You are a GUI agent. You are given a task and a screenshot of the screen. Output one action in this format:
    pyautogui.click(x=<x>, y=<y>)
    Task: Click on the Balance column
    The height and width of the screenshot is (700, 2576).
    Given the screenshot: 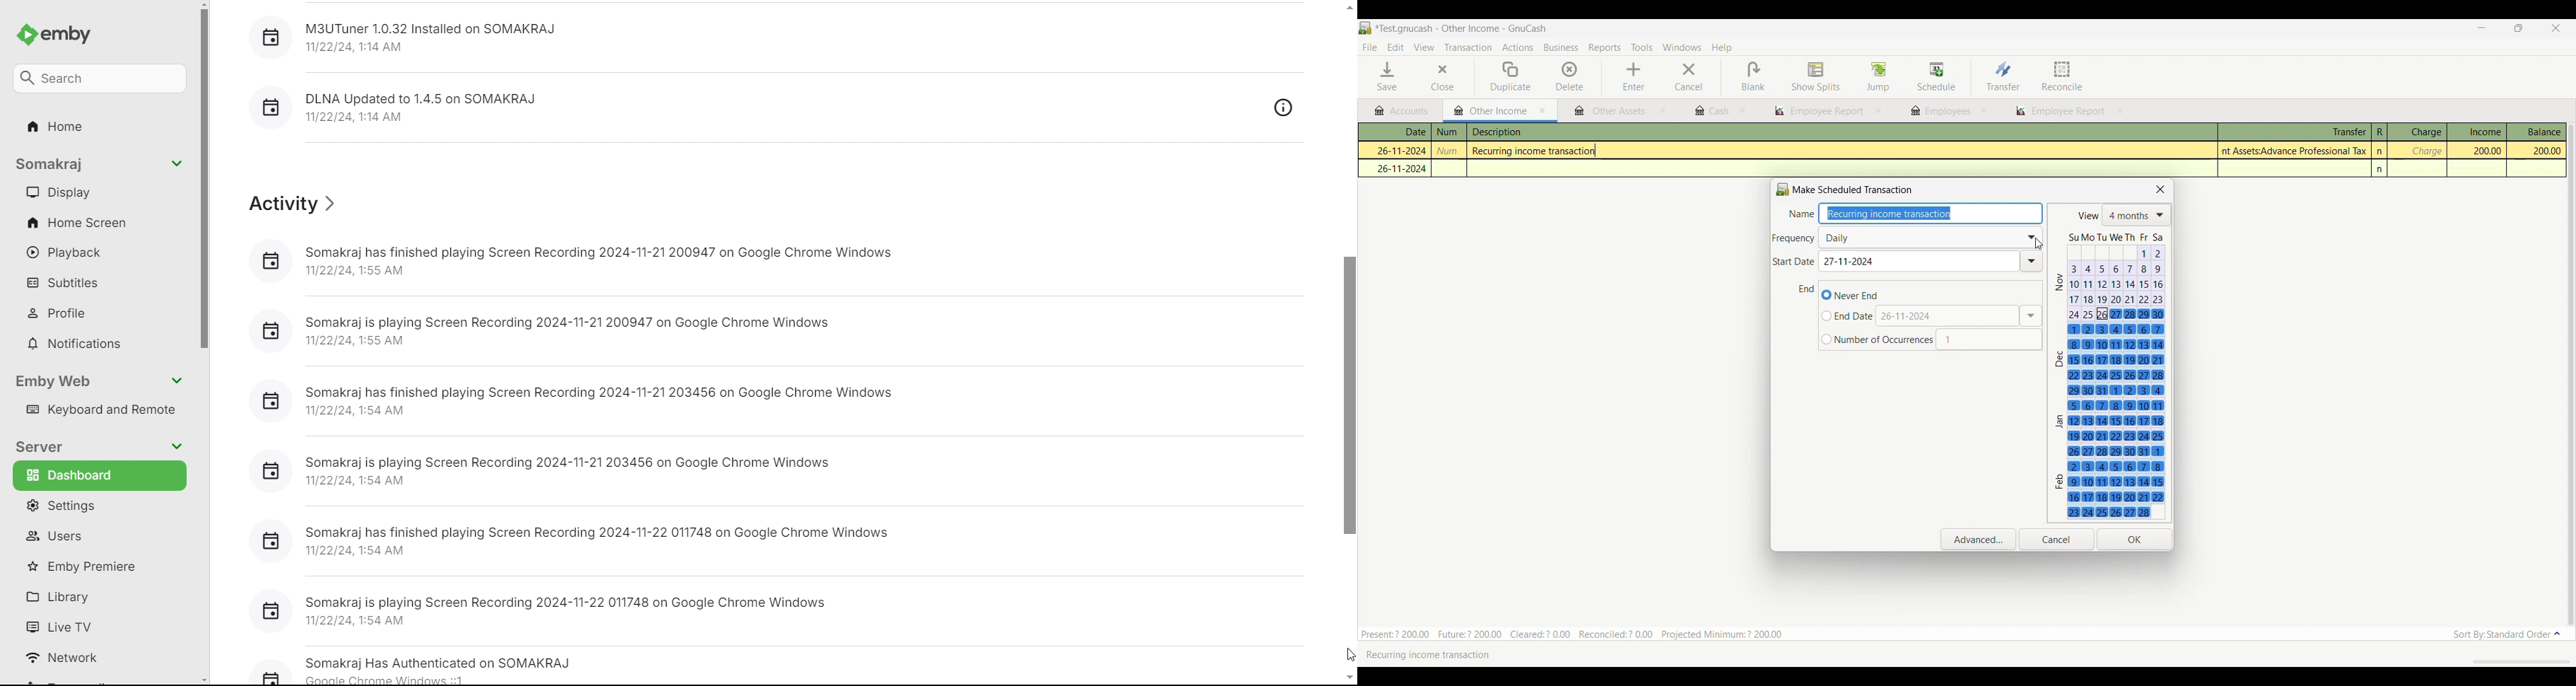 What is the action you would take?
    pyautogui.click(x=2537, y=131)
    